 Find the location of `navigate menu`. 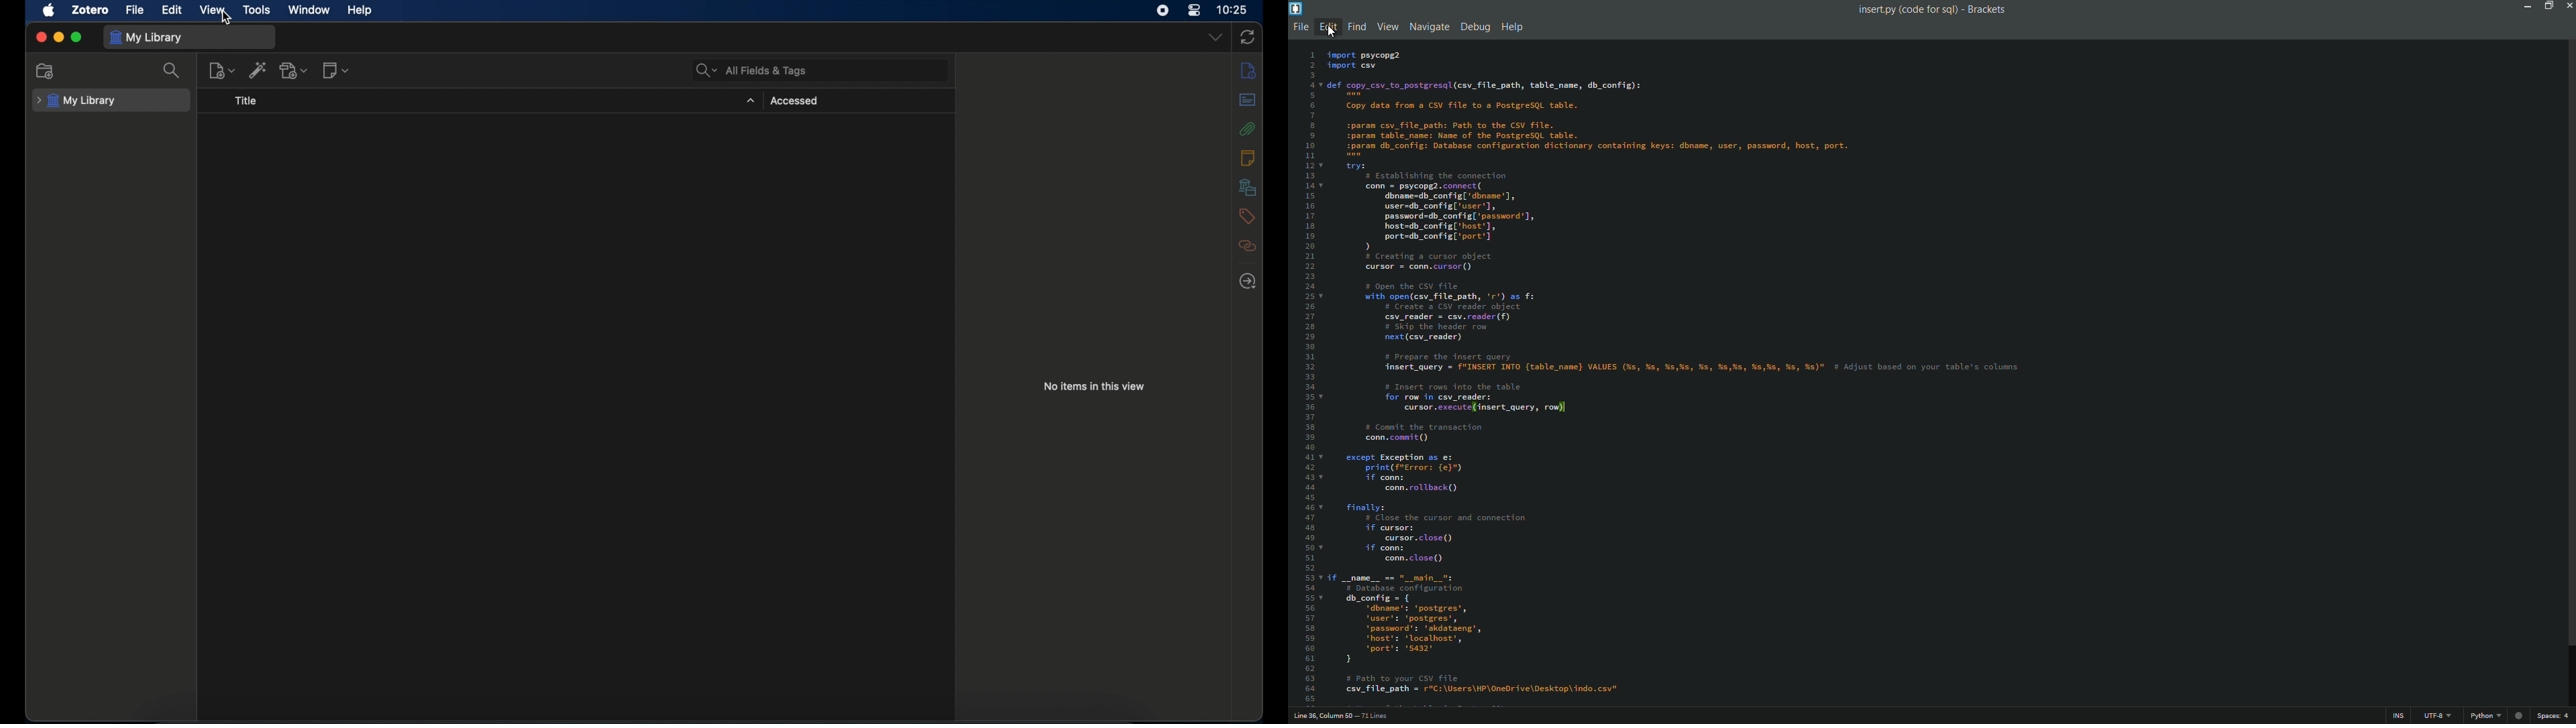

navigate menu is located at coordinates (1428, 26).